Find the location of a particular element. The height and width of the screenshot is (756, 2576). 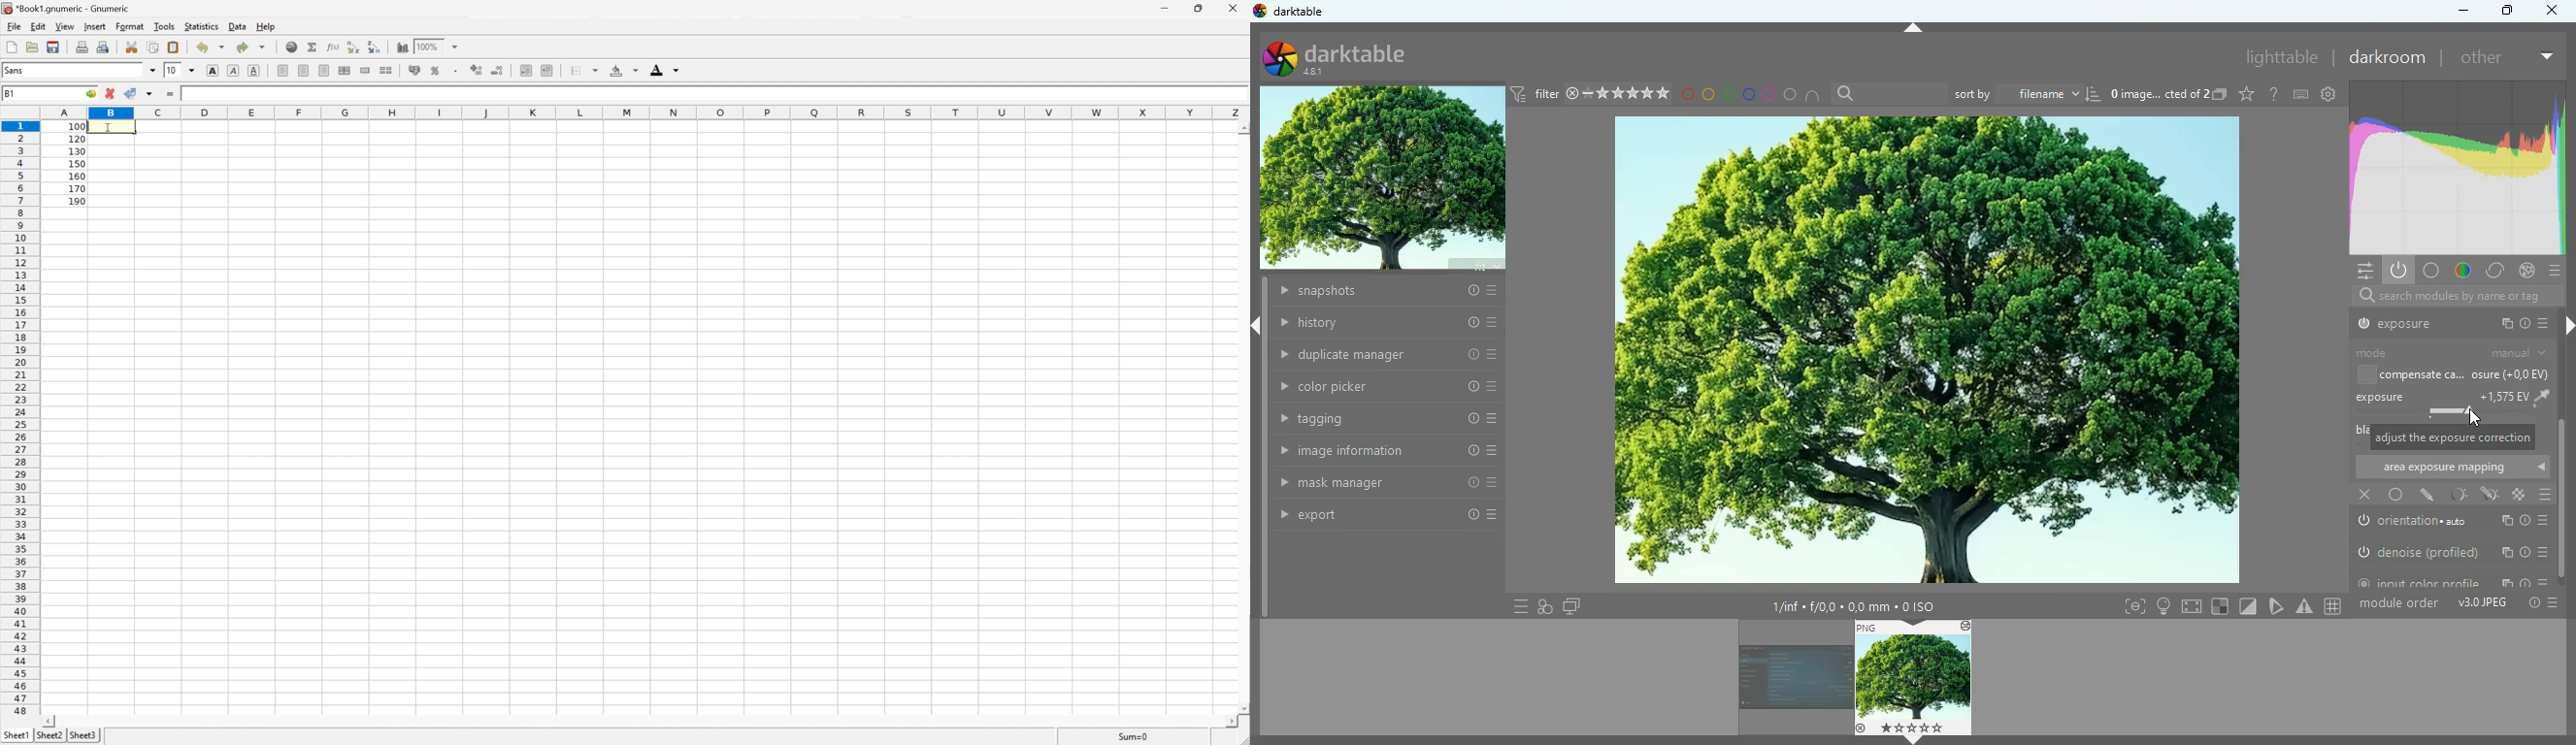

input color profile is located at coordinates (2455, 584).